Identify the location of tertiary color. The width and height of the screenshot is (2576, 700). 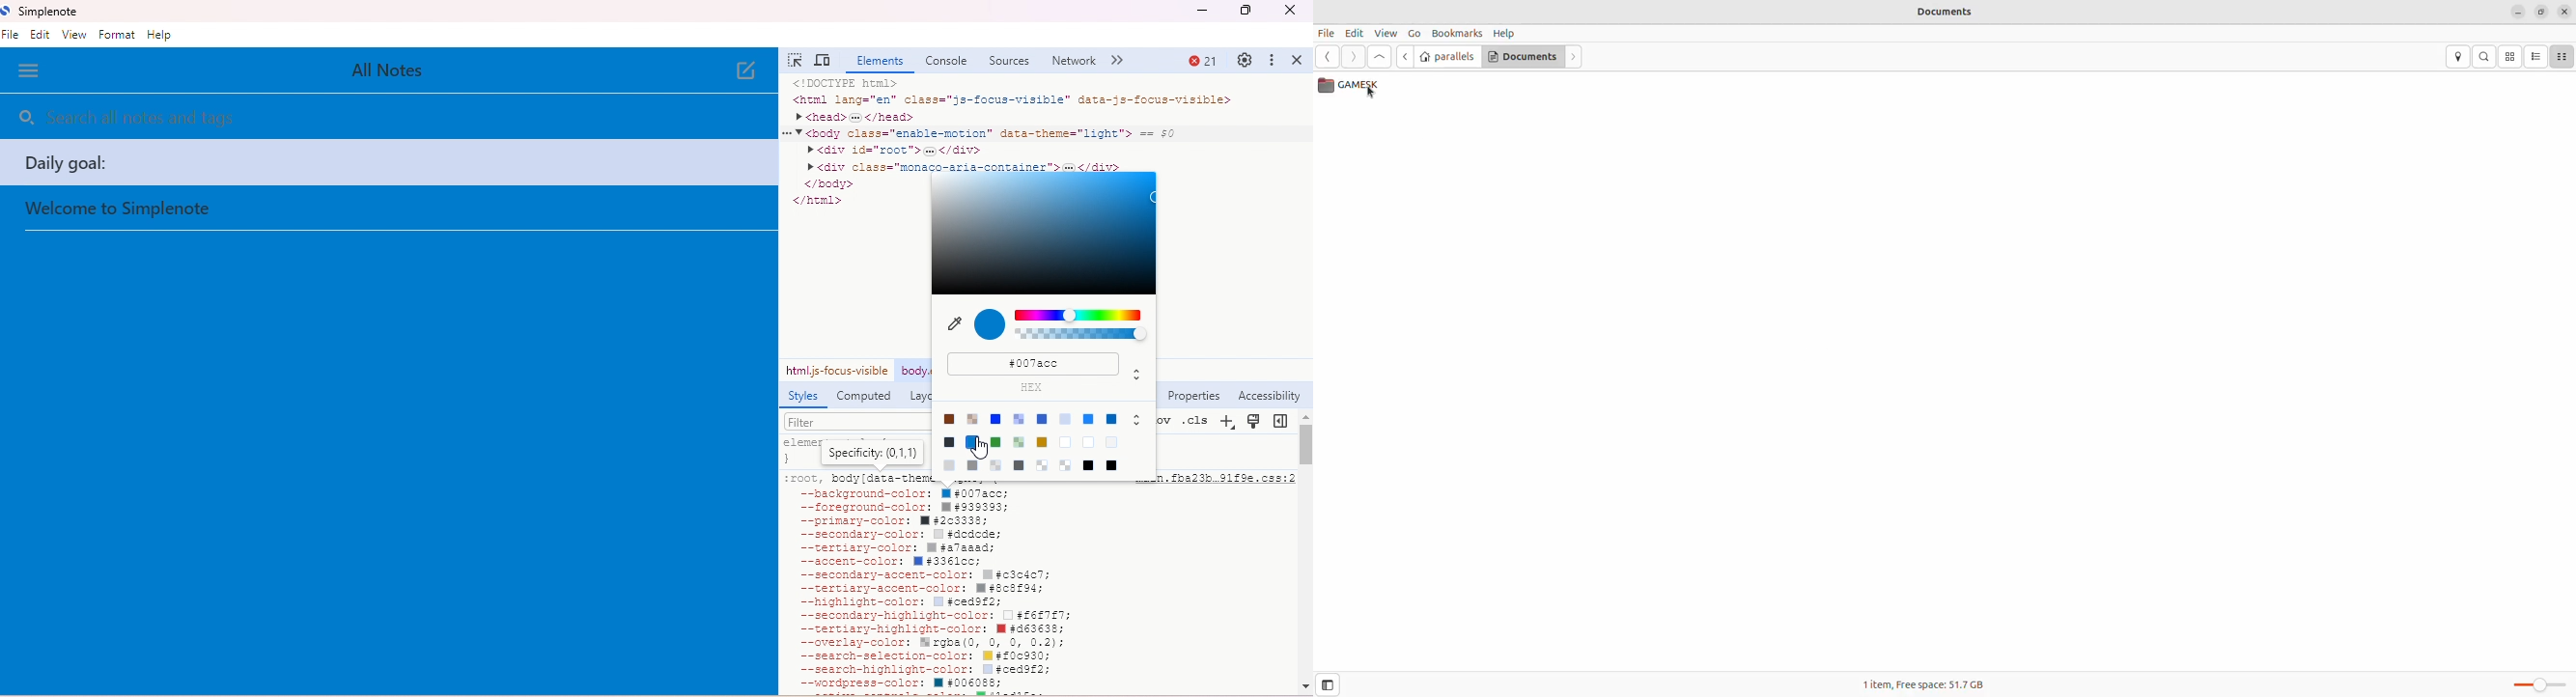
(894, 548).